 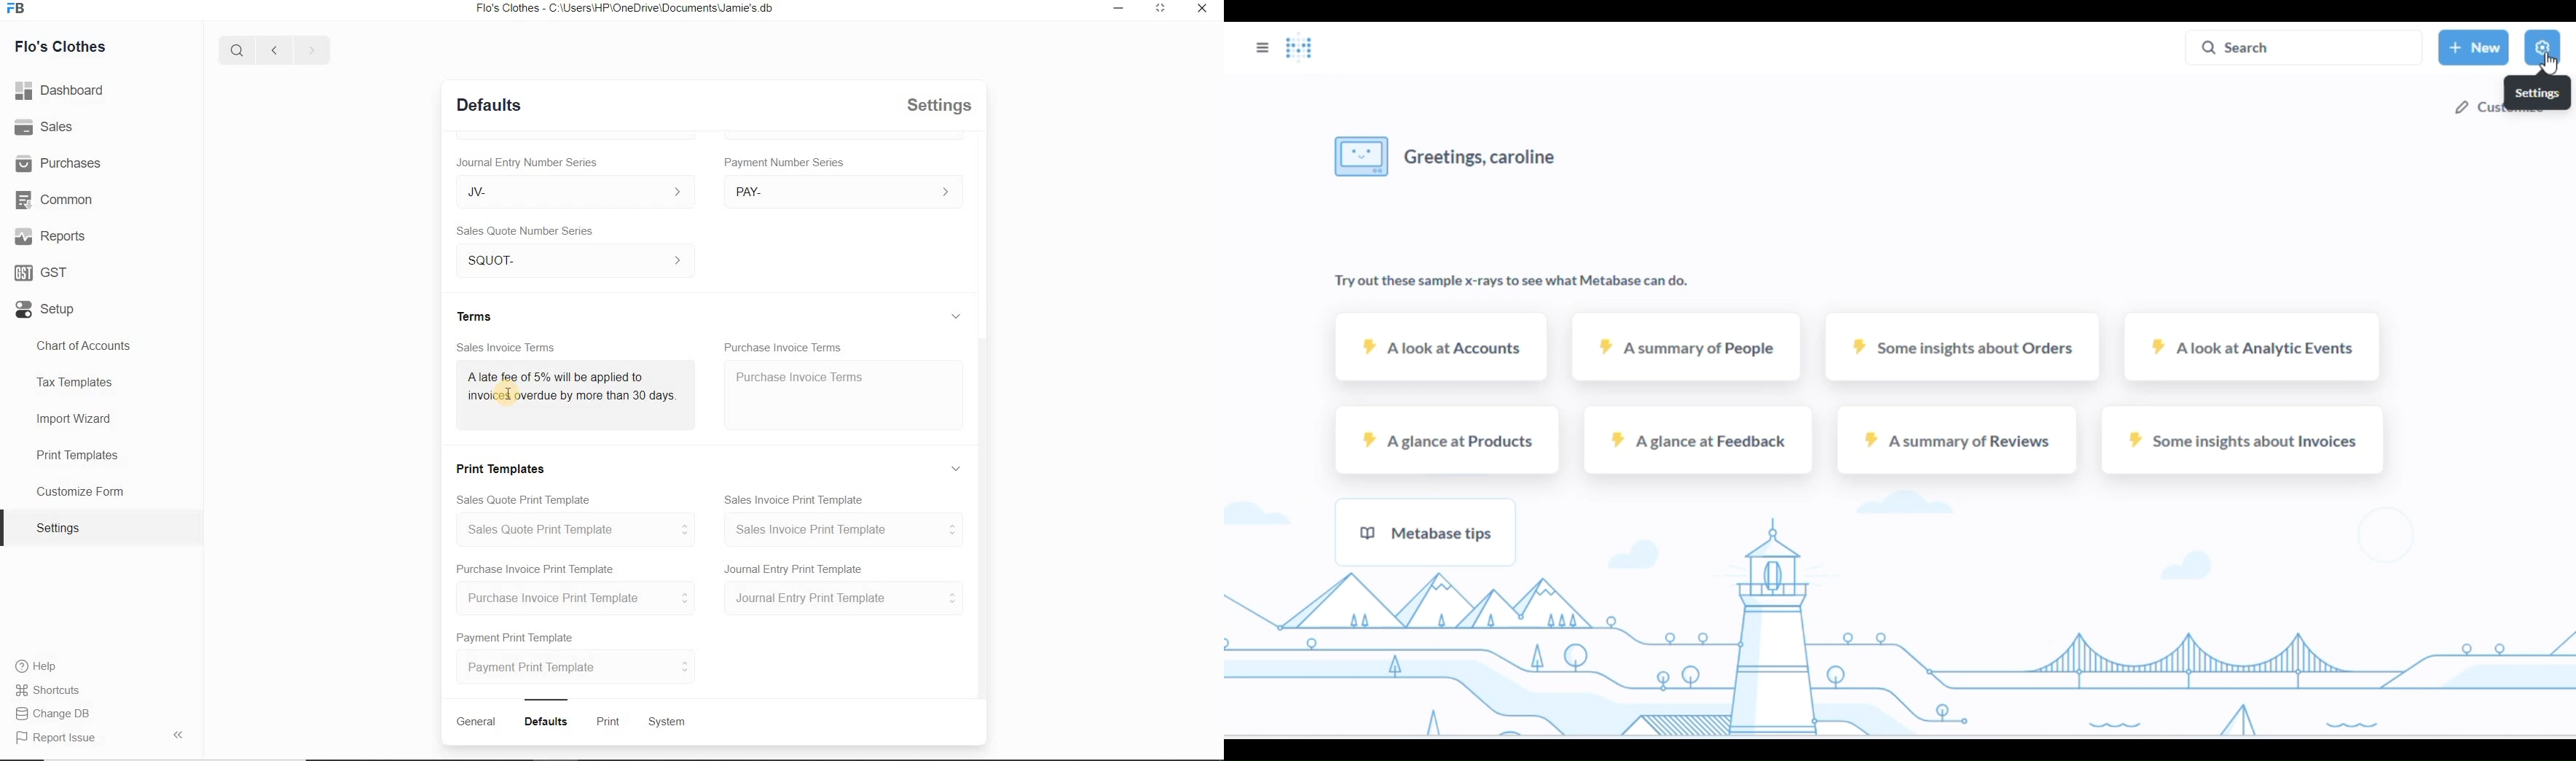 What do you see at coordinates (272, 49) in the screenshot?
I see `Previous` at bounding box center [272, 49].